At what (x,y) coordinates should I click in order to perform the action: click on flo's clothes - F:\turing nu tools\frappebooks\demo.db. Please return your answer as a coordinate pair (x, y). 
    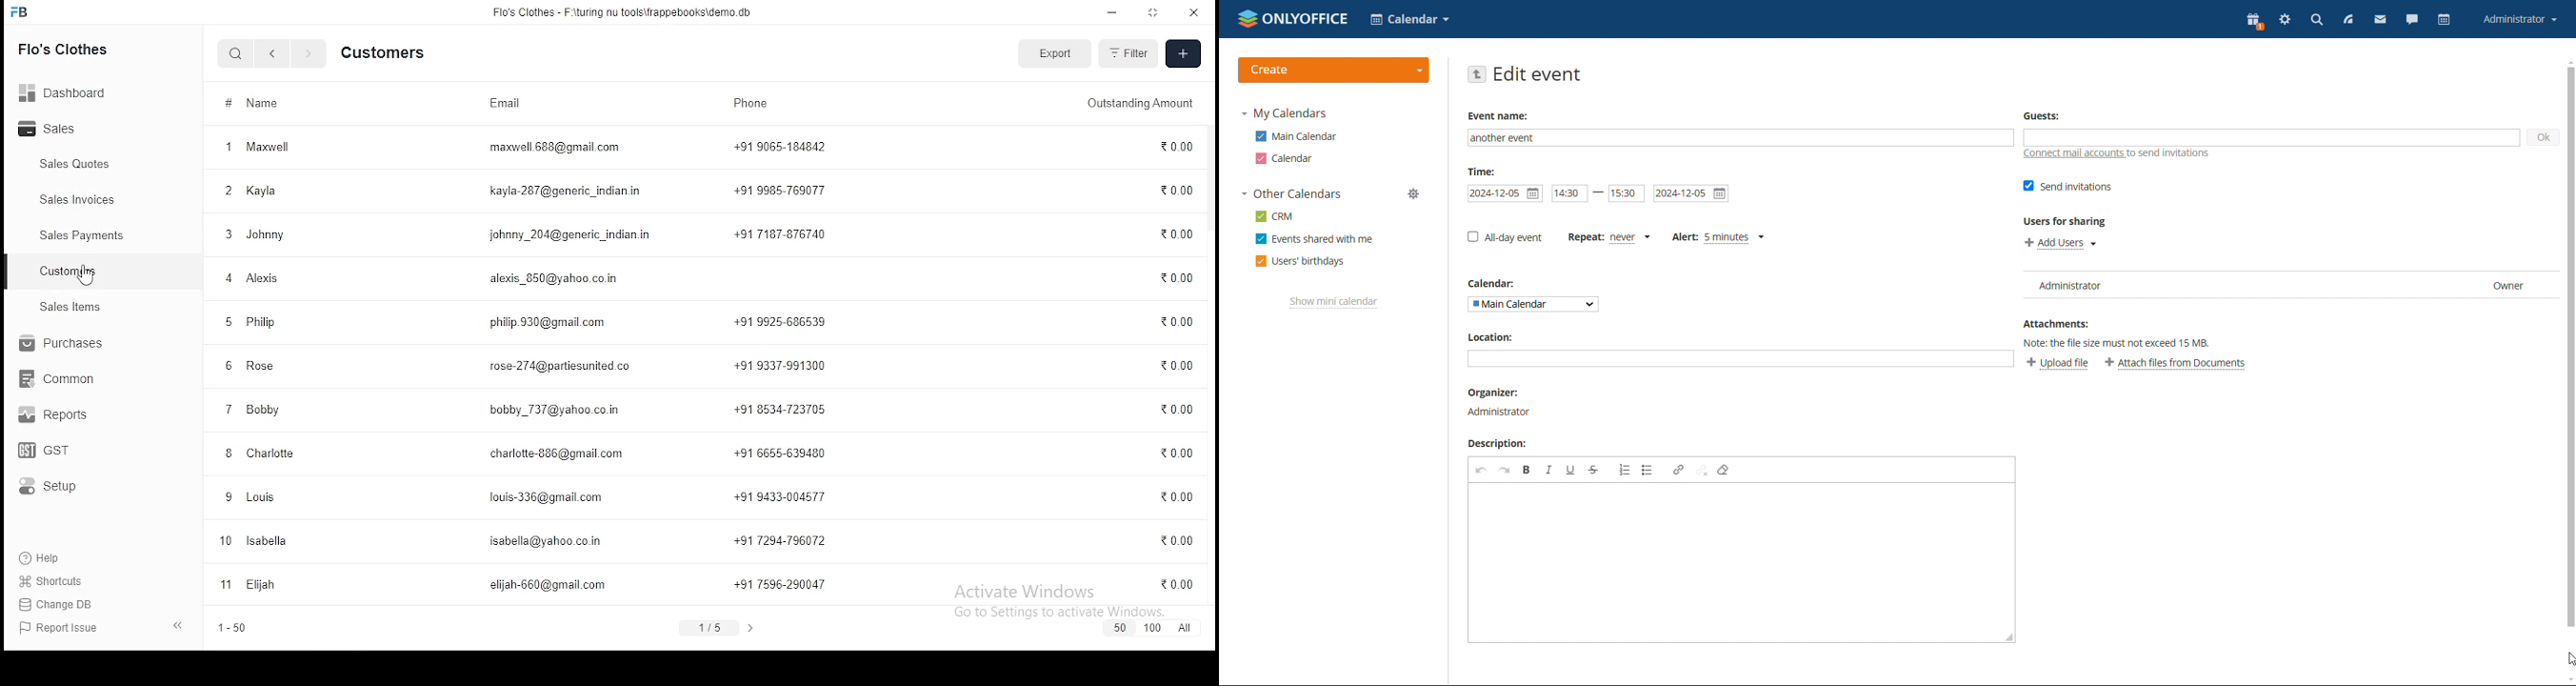
    Looking at the image, I should click on (631, 12).